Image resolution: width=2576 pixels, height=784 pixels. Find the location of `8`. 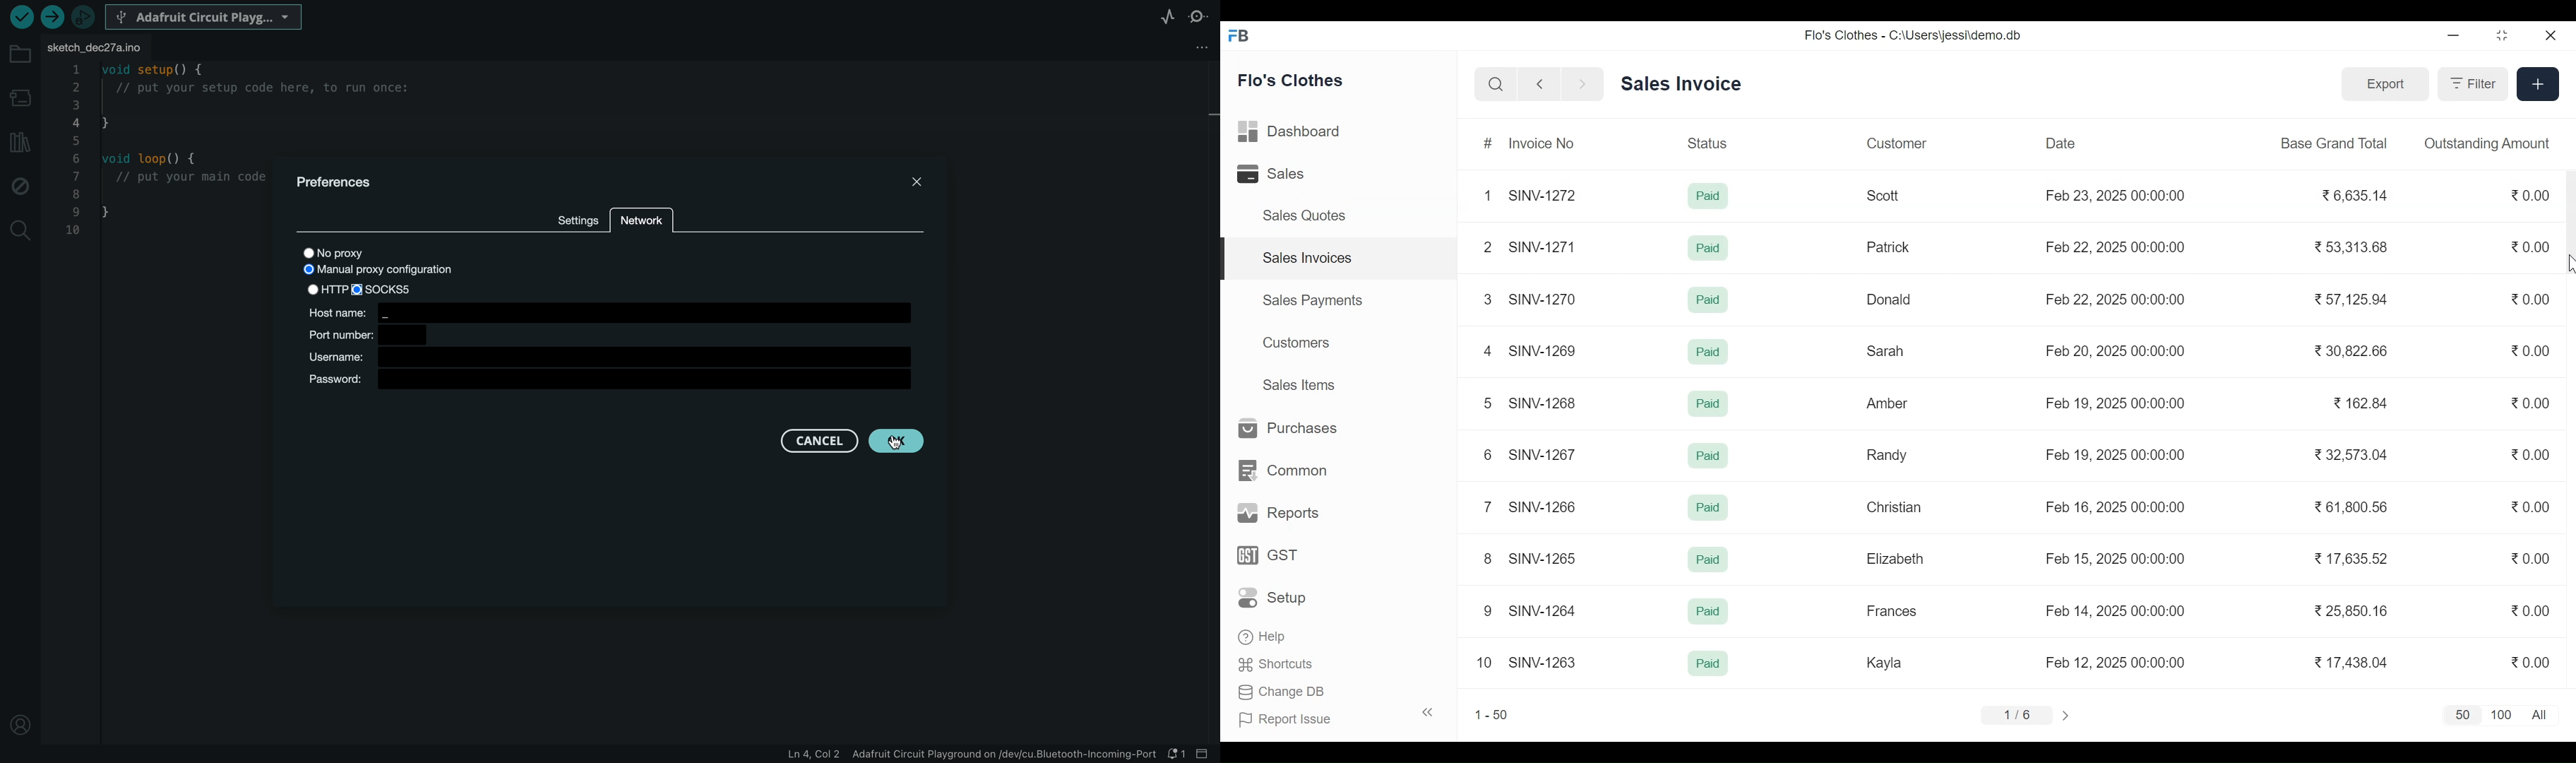

8 is located at coordinates (1489, 558).